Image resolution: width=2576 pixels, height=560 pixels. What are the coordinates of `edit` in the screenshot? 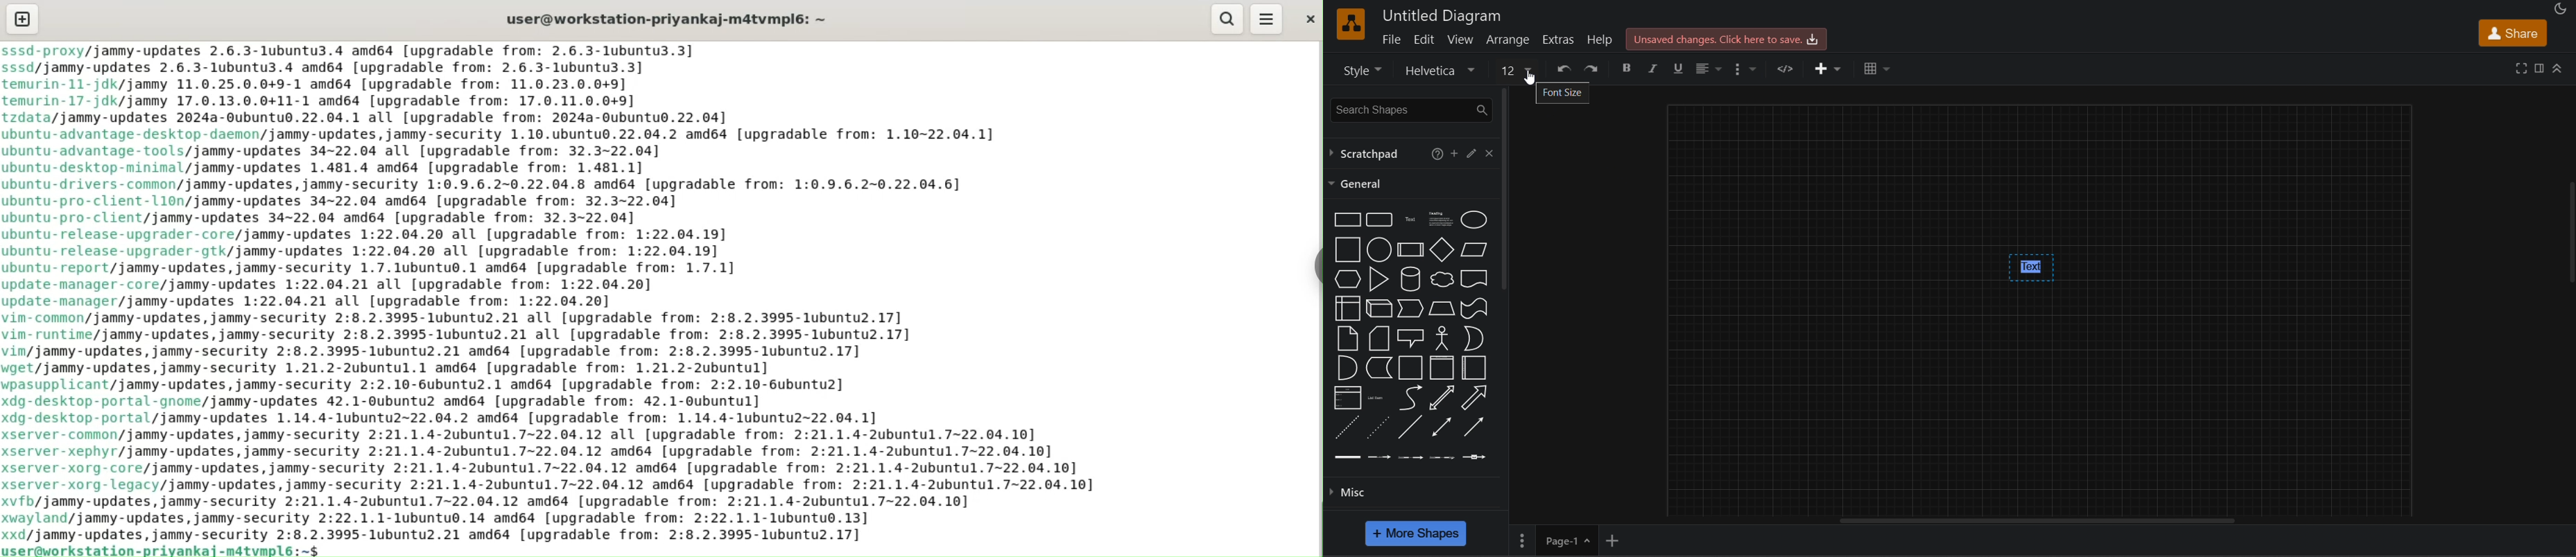 It's located at (1424, 39).